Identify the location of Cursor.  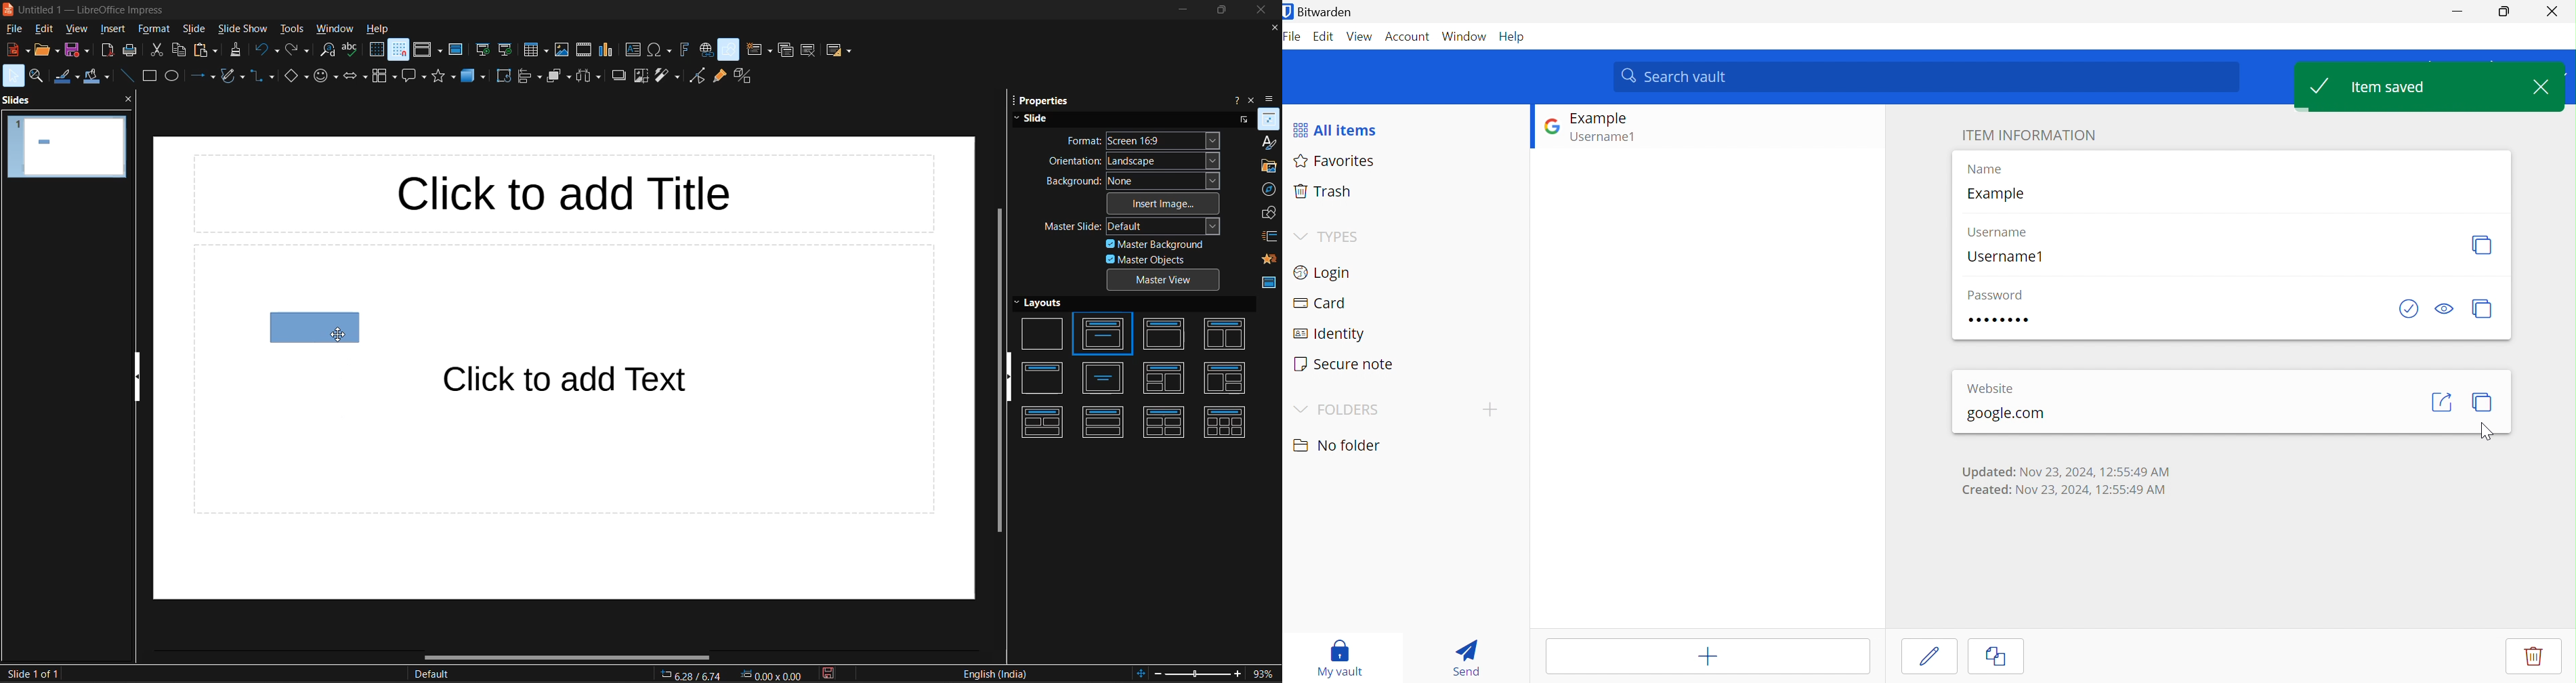
(2489, 430).